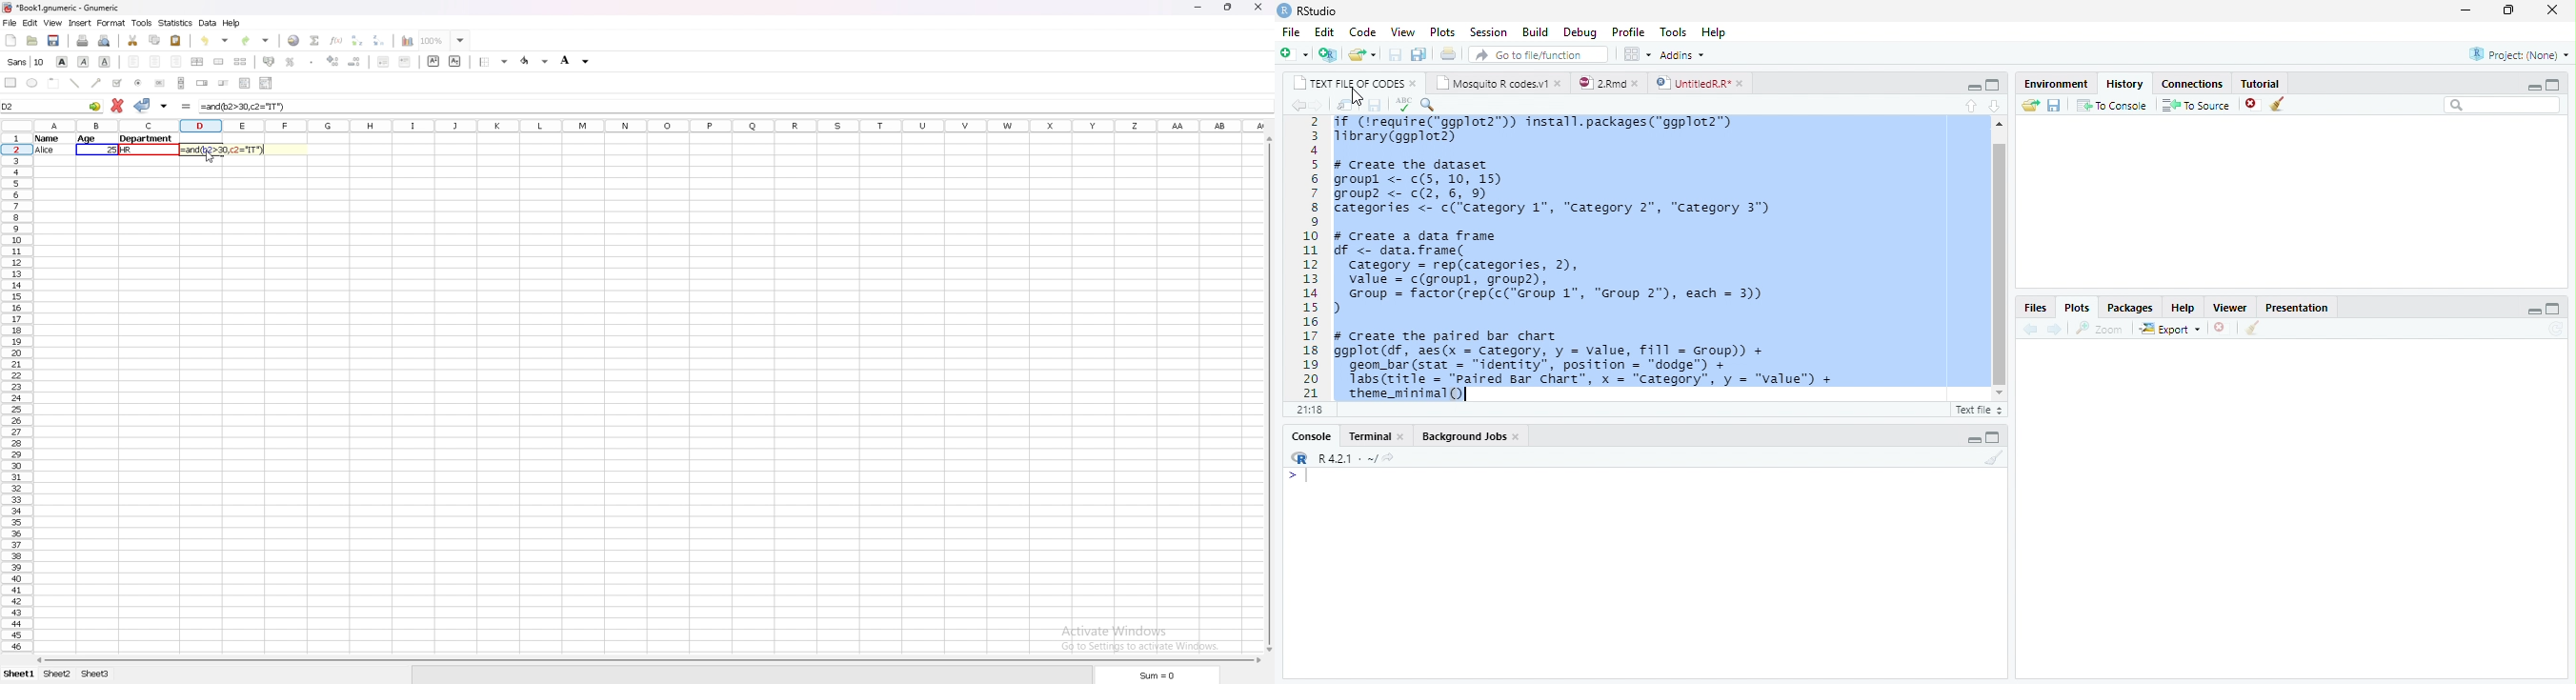  I want to click on save history , so click(2053, 105).